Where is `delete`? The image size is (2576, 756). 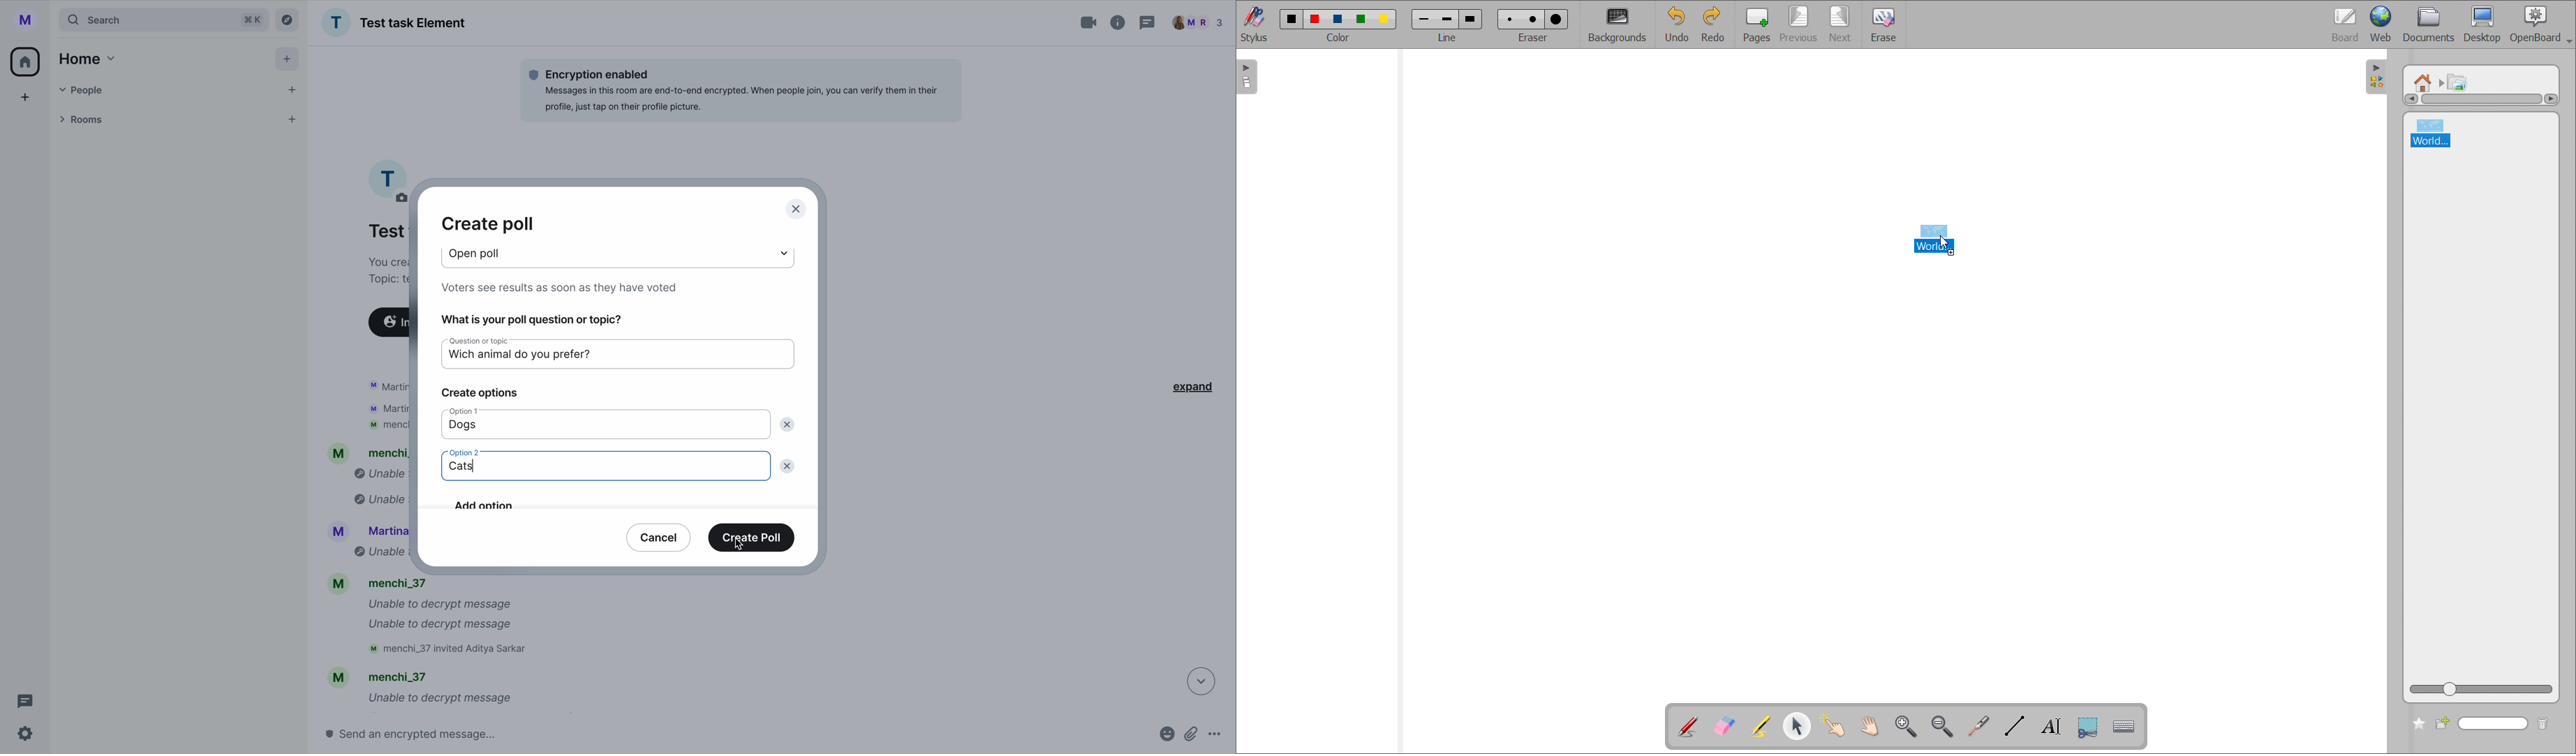 delete is located at coordinates (789, 469).